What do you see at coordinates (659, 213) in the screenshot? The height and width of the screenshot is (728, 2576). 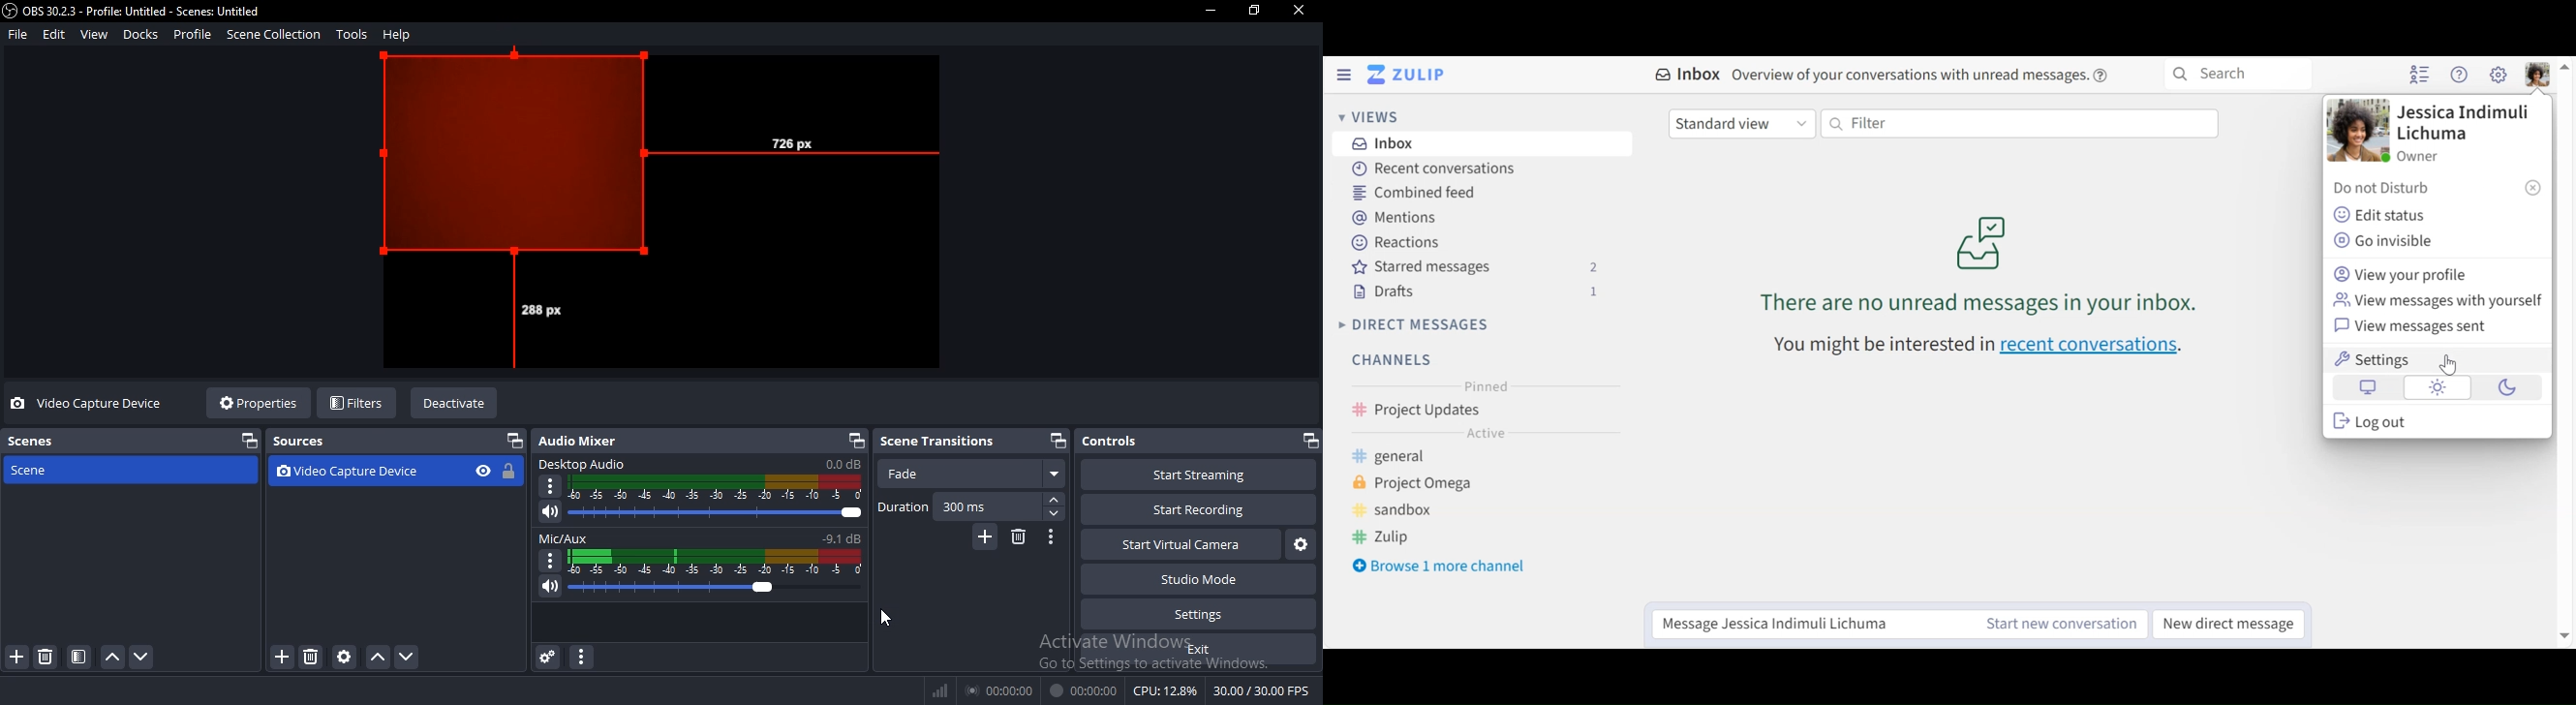 I see `image` at bounding box center [659, 213].